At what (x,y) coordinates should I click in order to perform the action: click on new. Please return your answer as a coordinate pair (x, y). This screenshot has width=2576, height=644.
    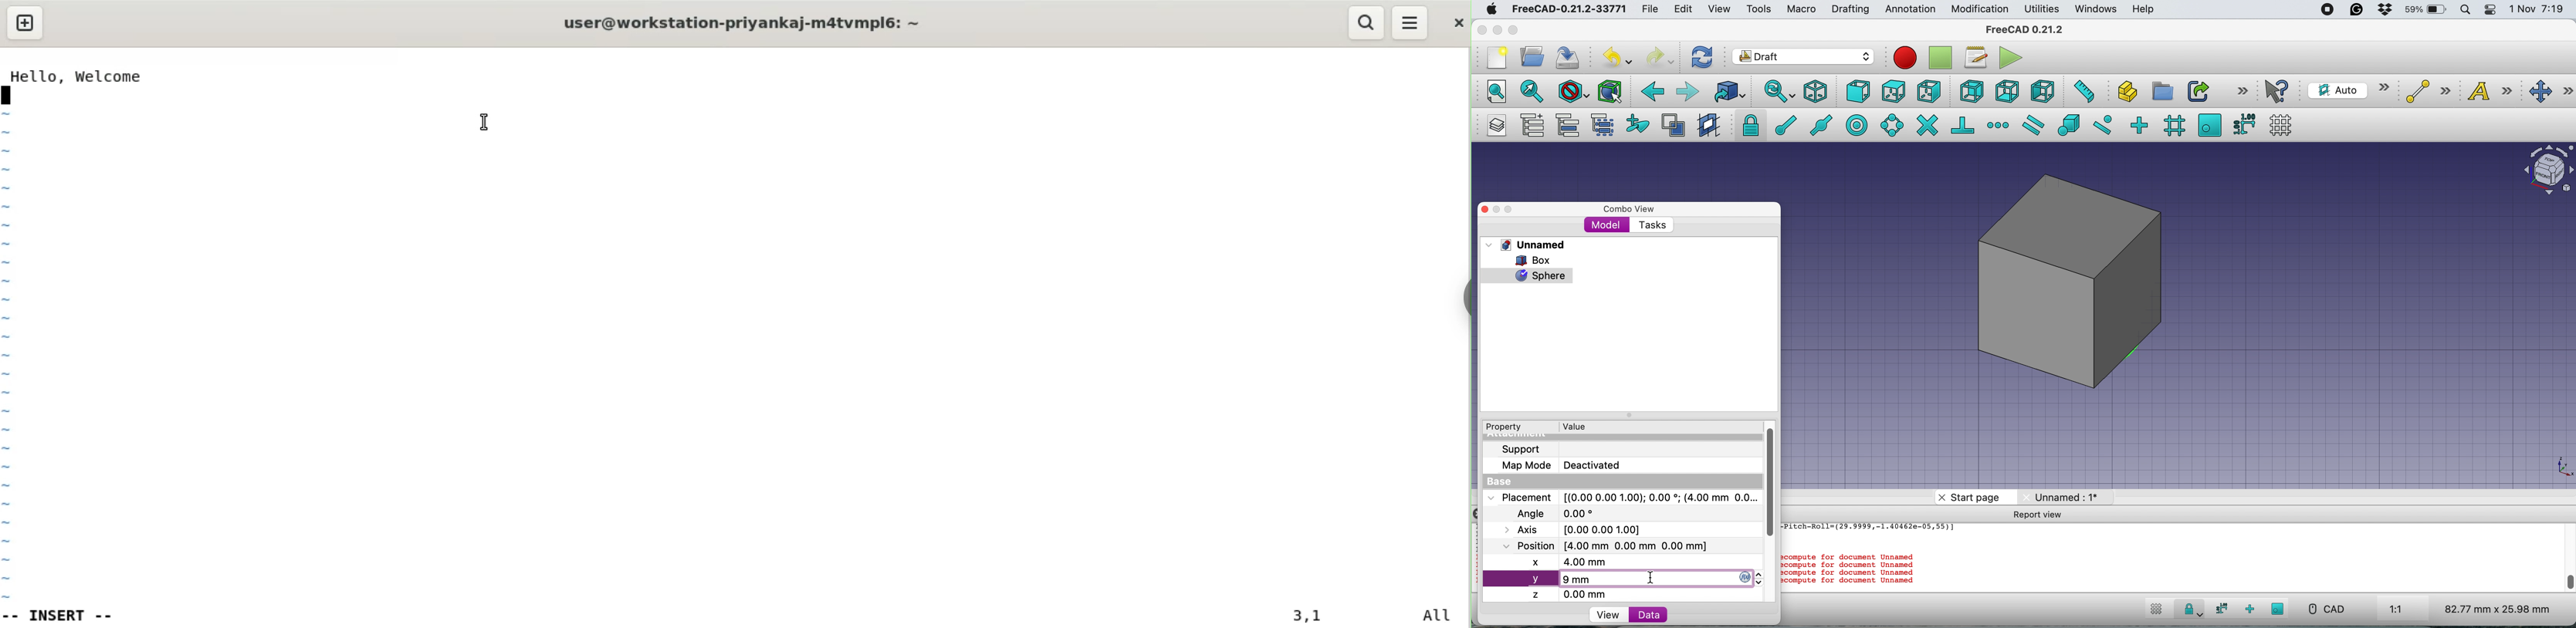
    Looking at the image, I should click on (1494, 58).